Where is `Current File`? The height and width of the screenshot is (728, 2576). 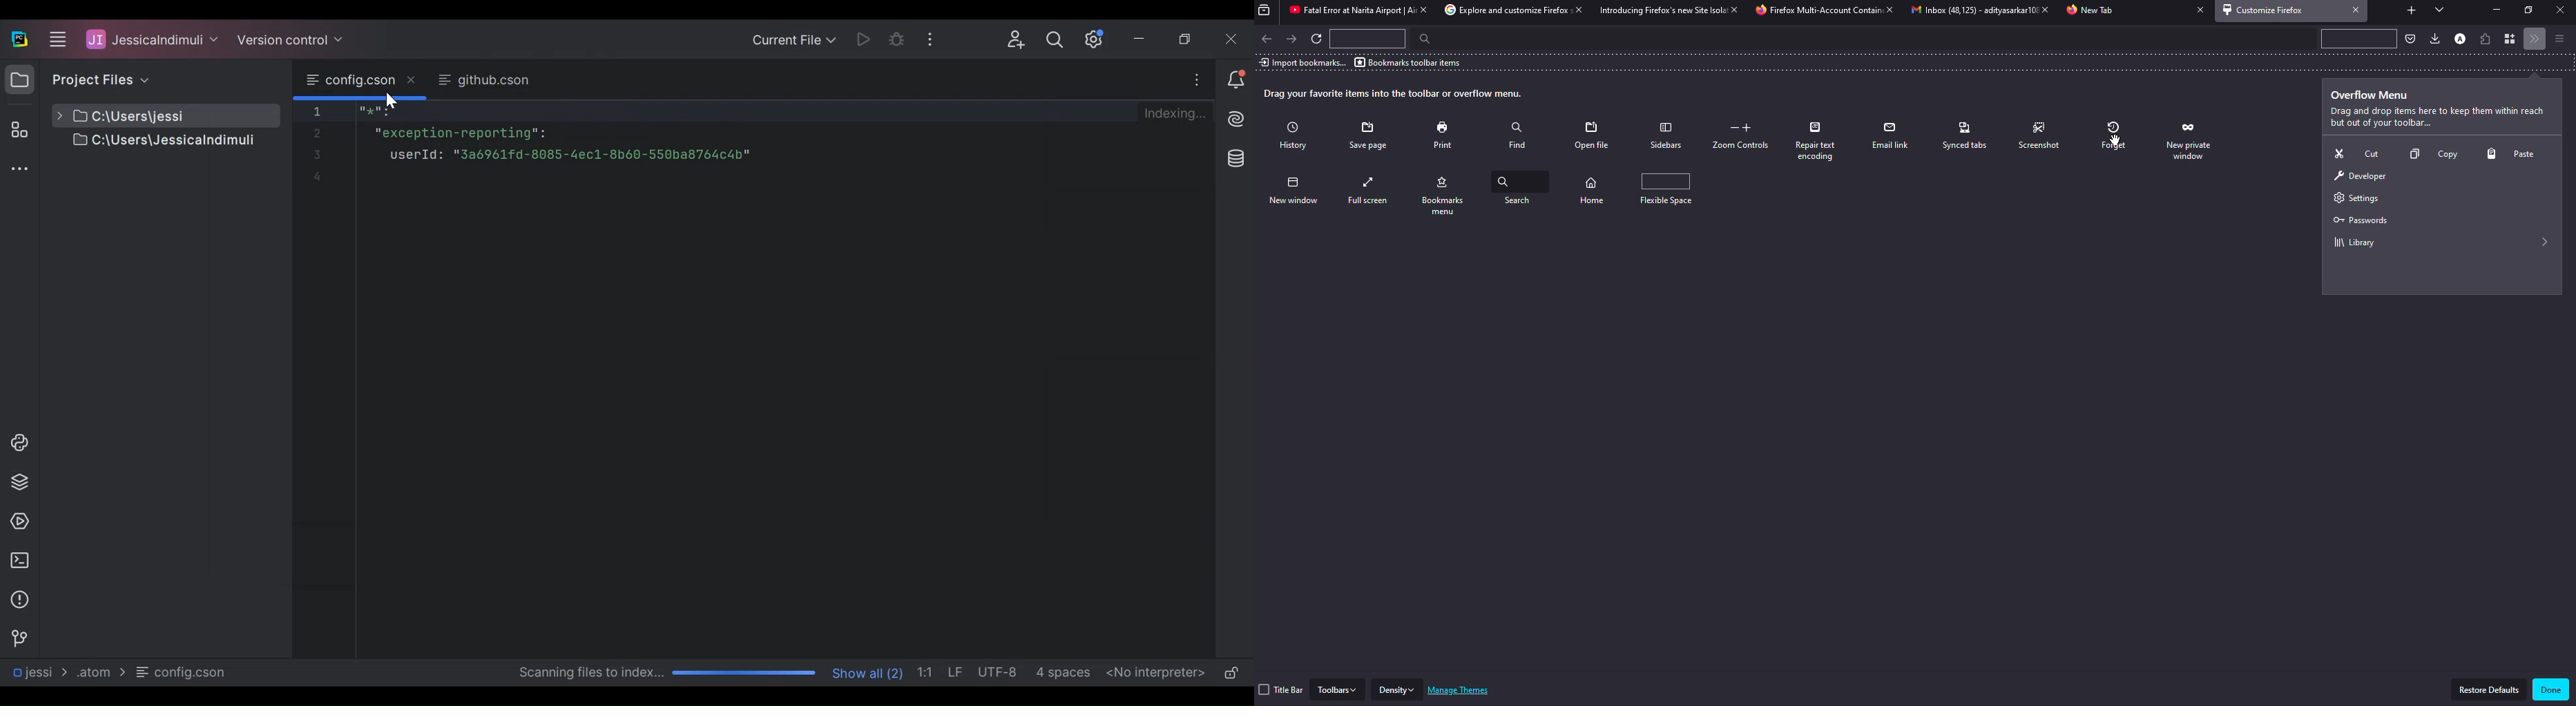 Current File is located at coordinates (793, 40).